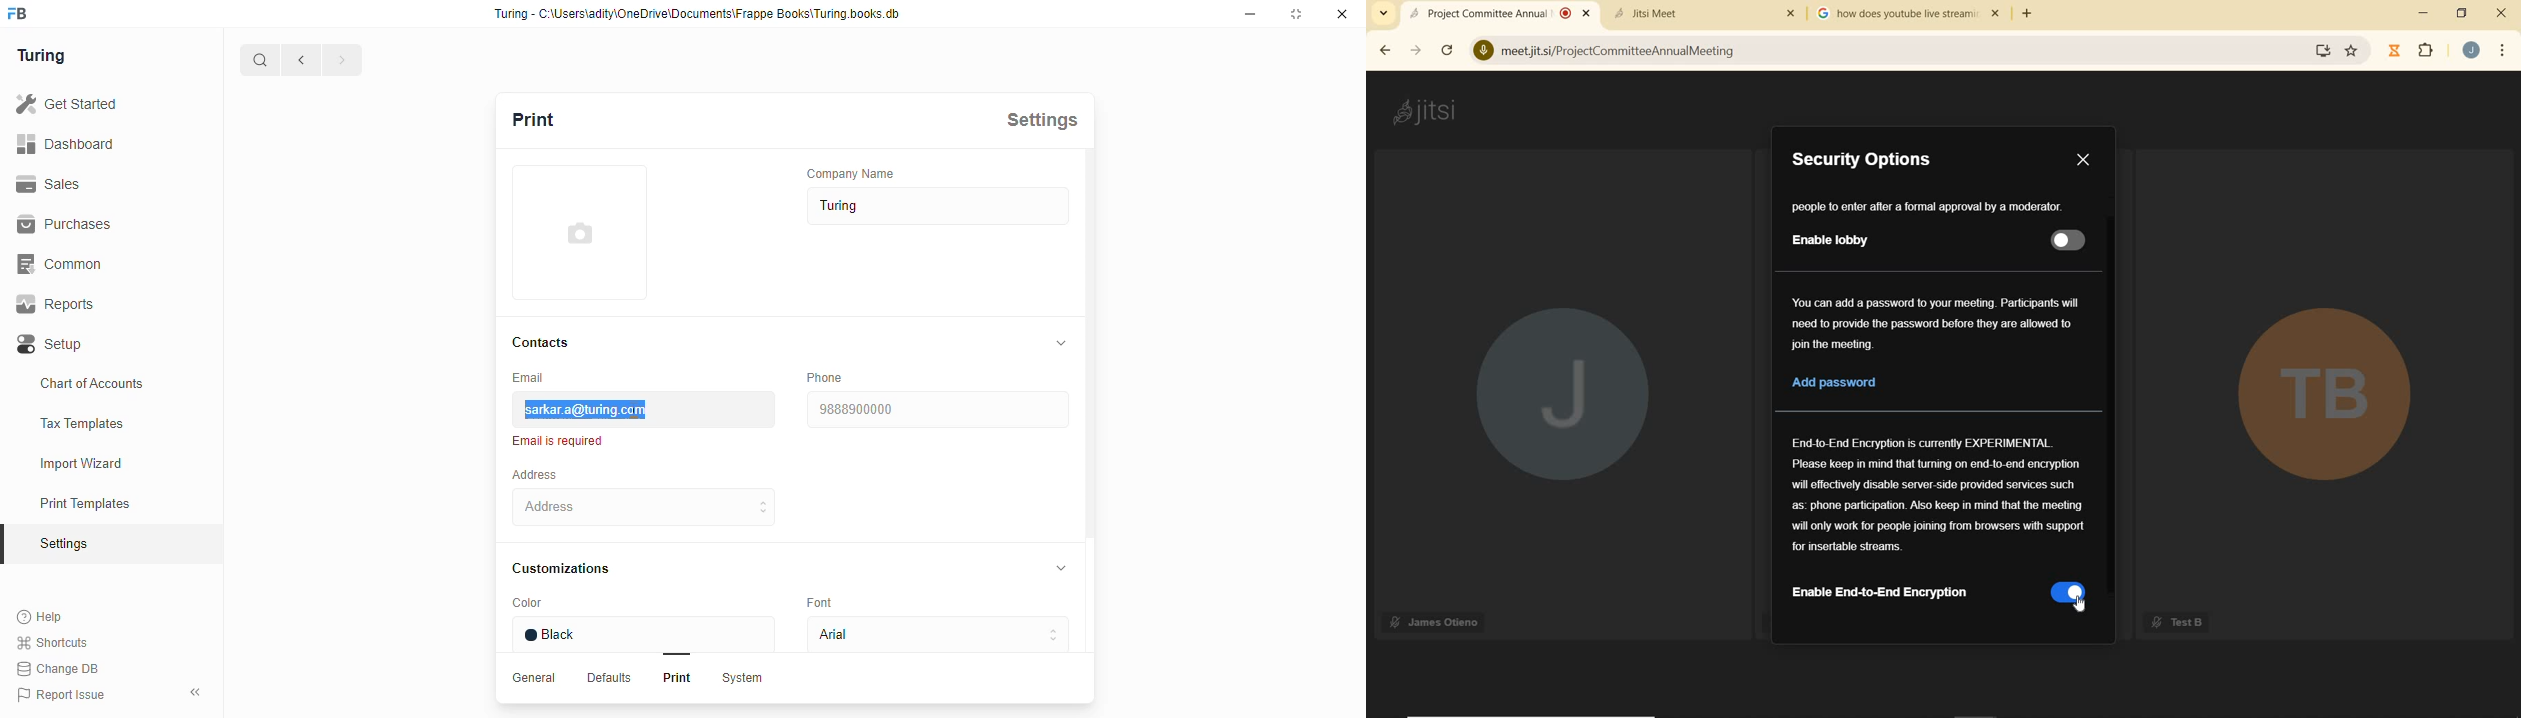 The width and height of the screenshot is (2548, 728). What do you see at coordinates (65, 263) in the screenshot?
I see `‘Common` at bounding box center [65, 263].